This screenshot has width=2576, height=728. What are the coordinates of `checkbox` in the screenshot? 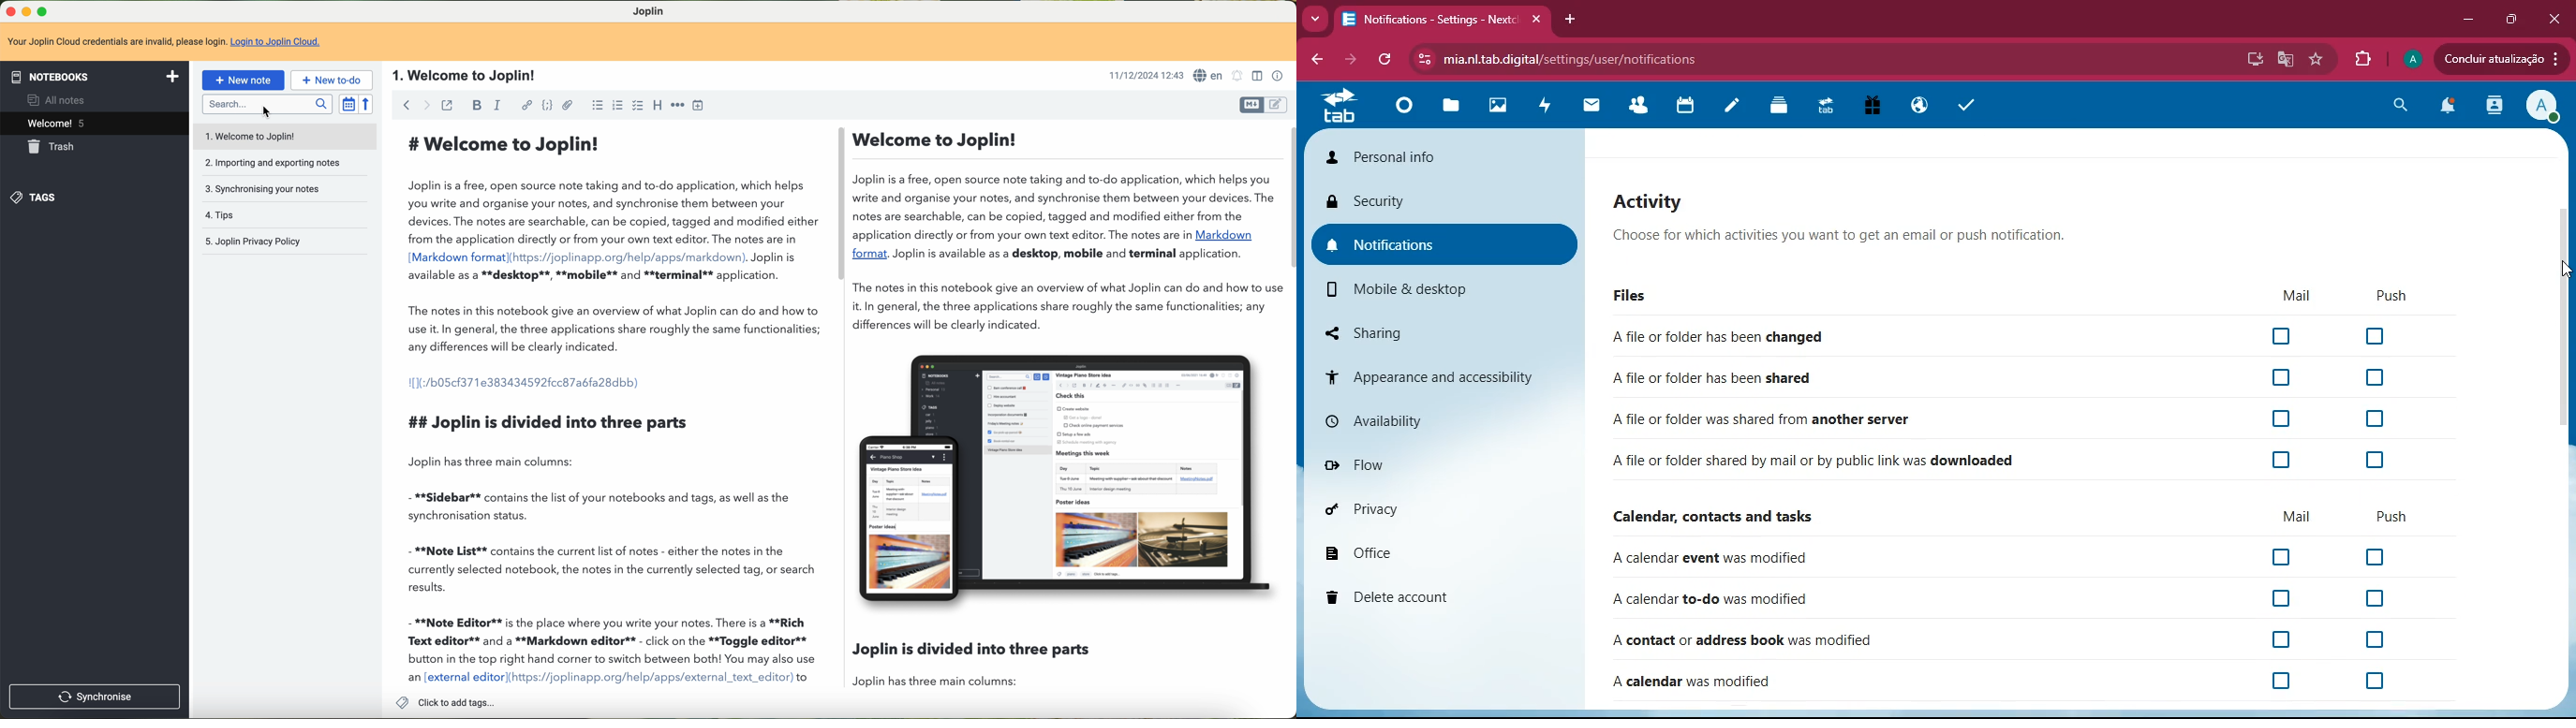 It's located at (639, 107).